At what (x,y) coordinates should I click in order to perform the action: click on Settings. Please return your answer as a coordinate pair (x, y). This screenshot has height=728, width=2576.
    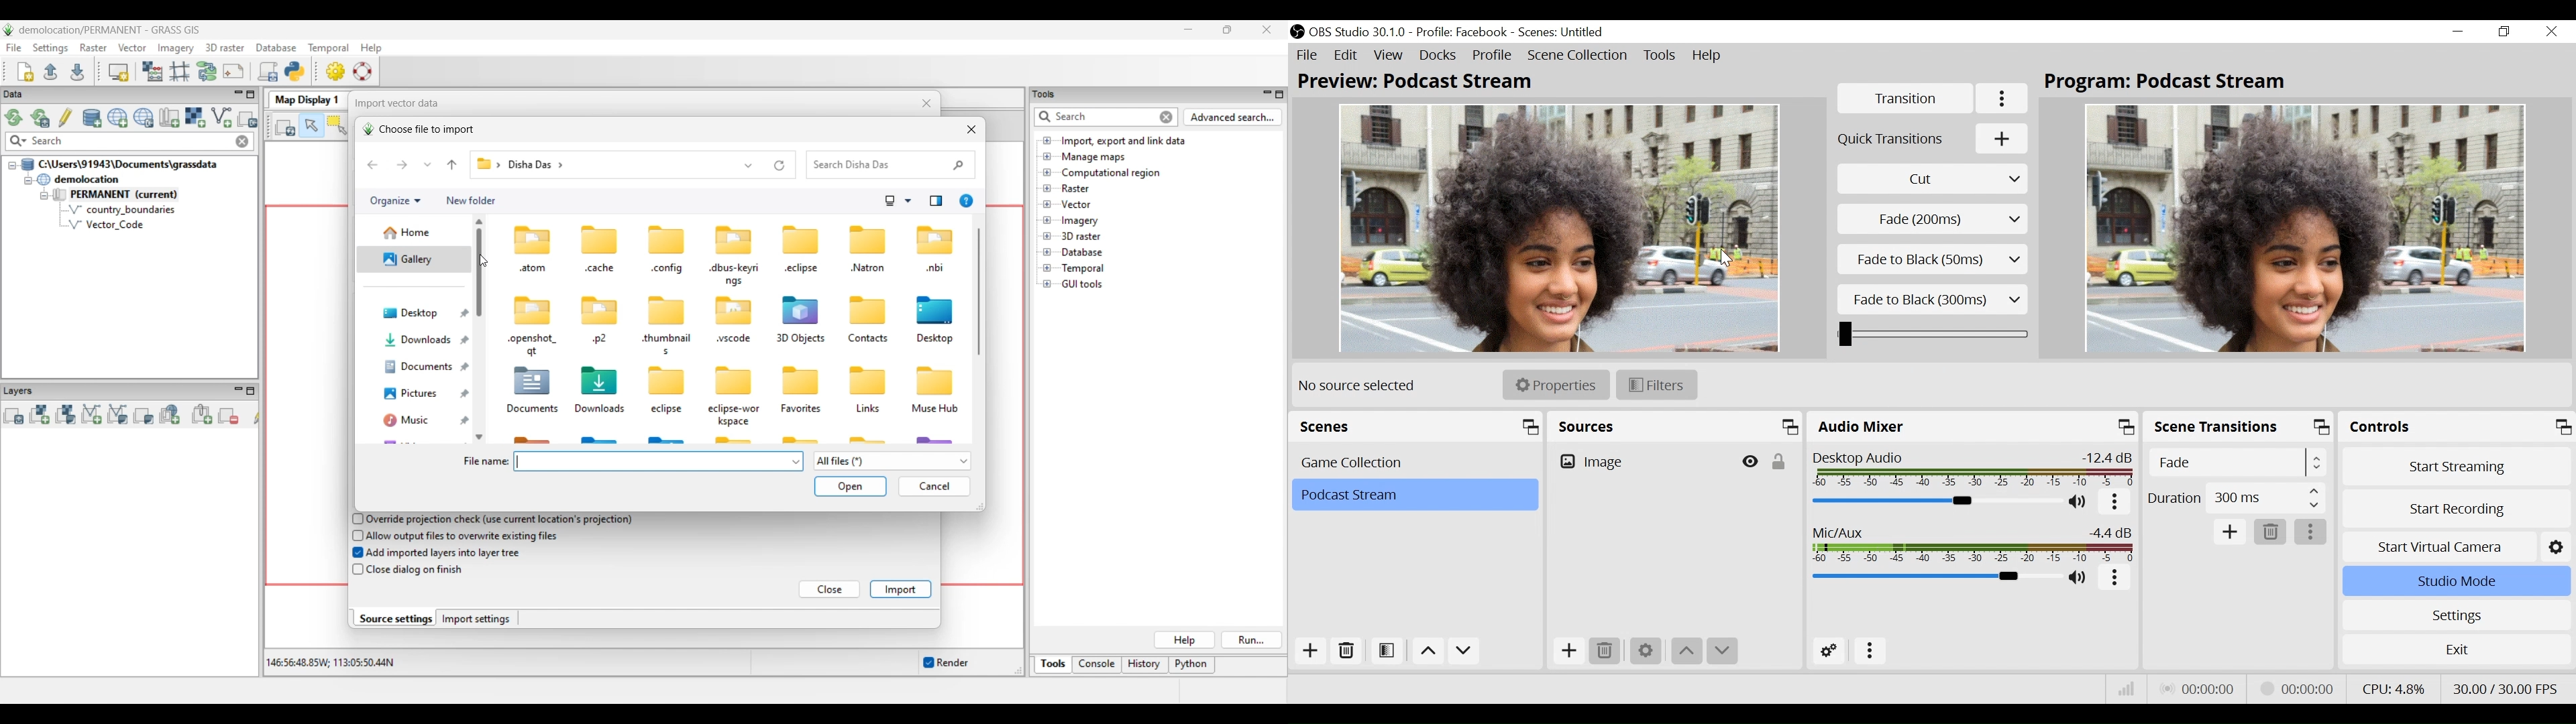
    Looking at the image, I should click on (2455, 615).